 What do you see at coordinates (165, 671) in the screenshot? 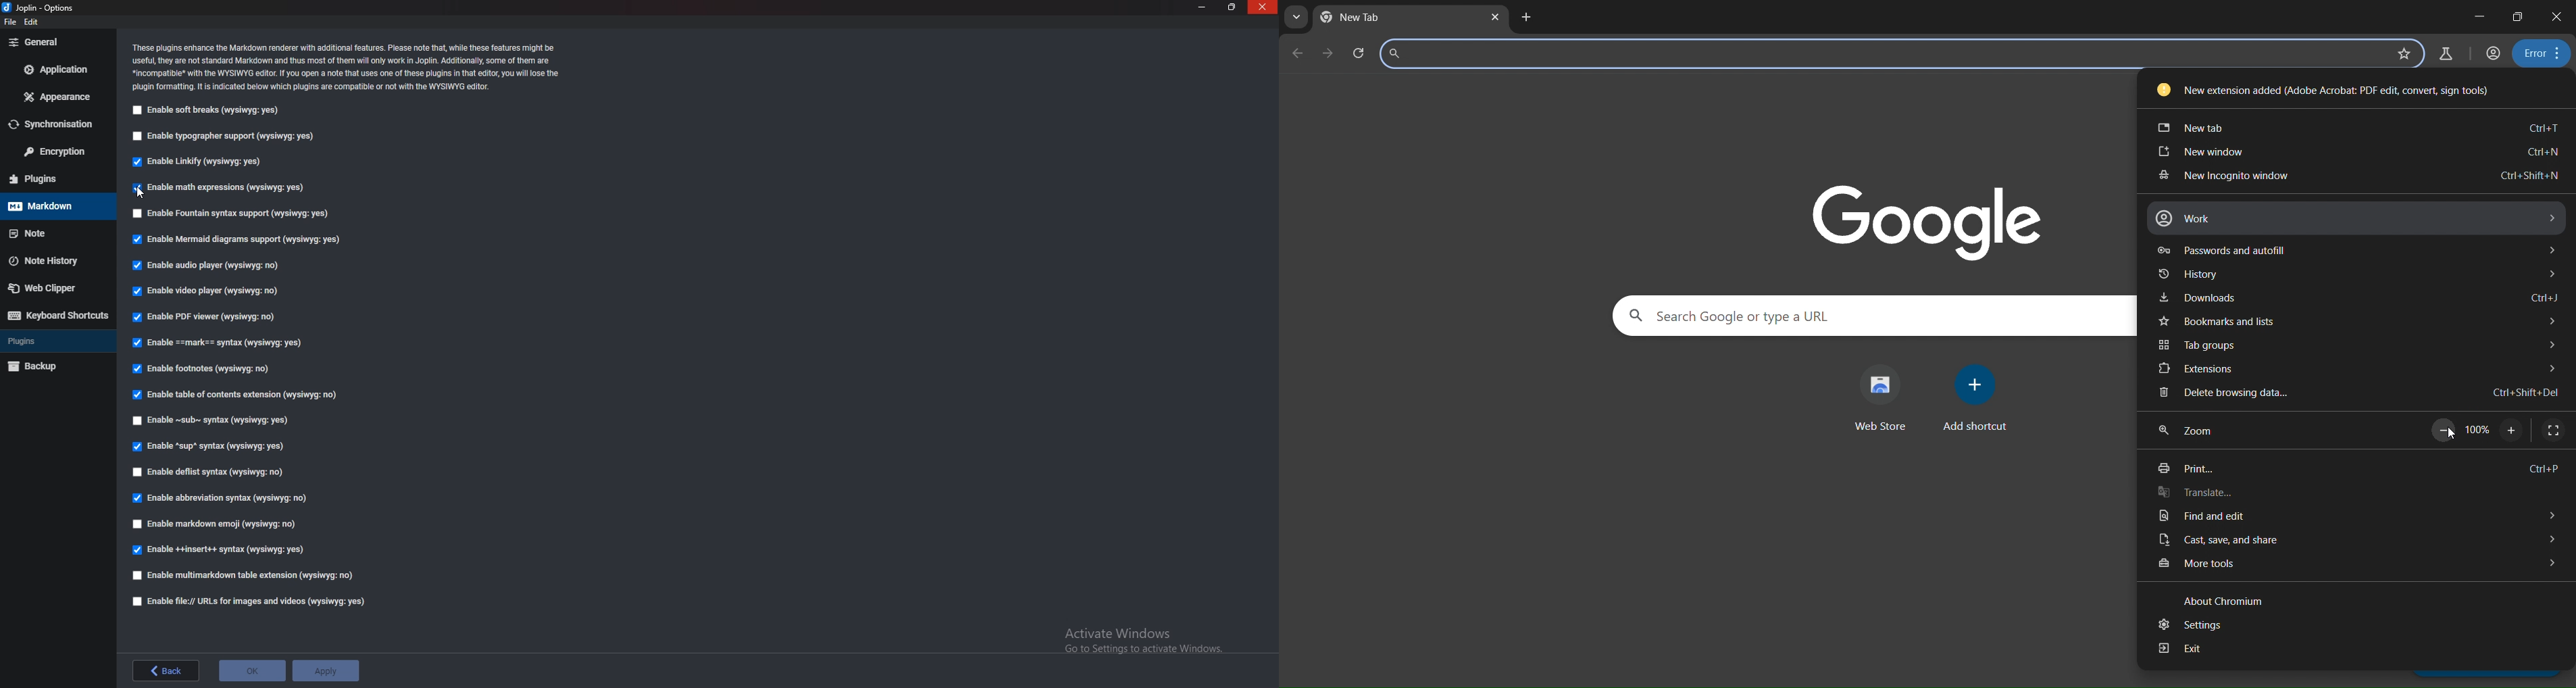
I see `back` at bounding box center [165, 671].